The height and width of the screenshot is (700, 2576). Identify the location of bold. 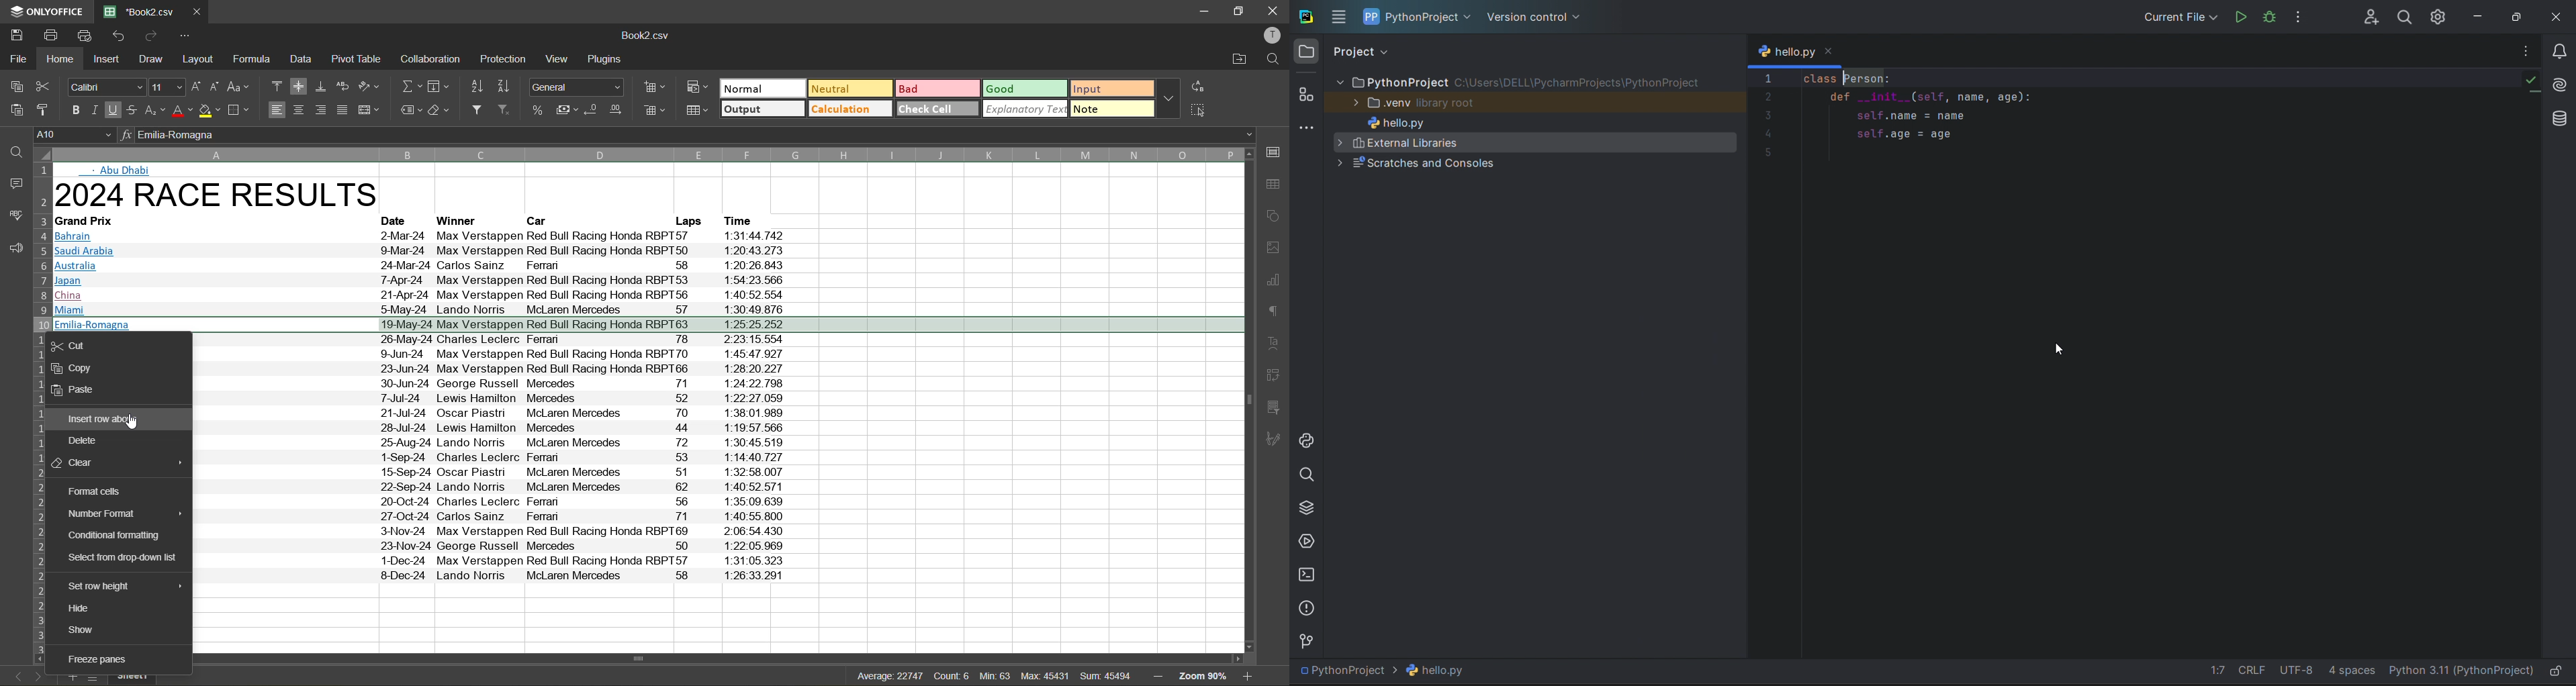
(75, 110).